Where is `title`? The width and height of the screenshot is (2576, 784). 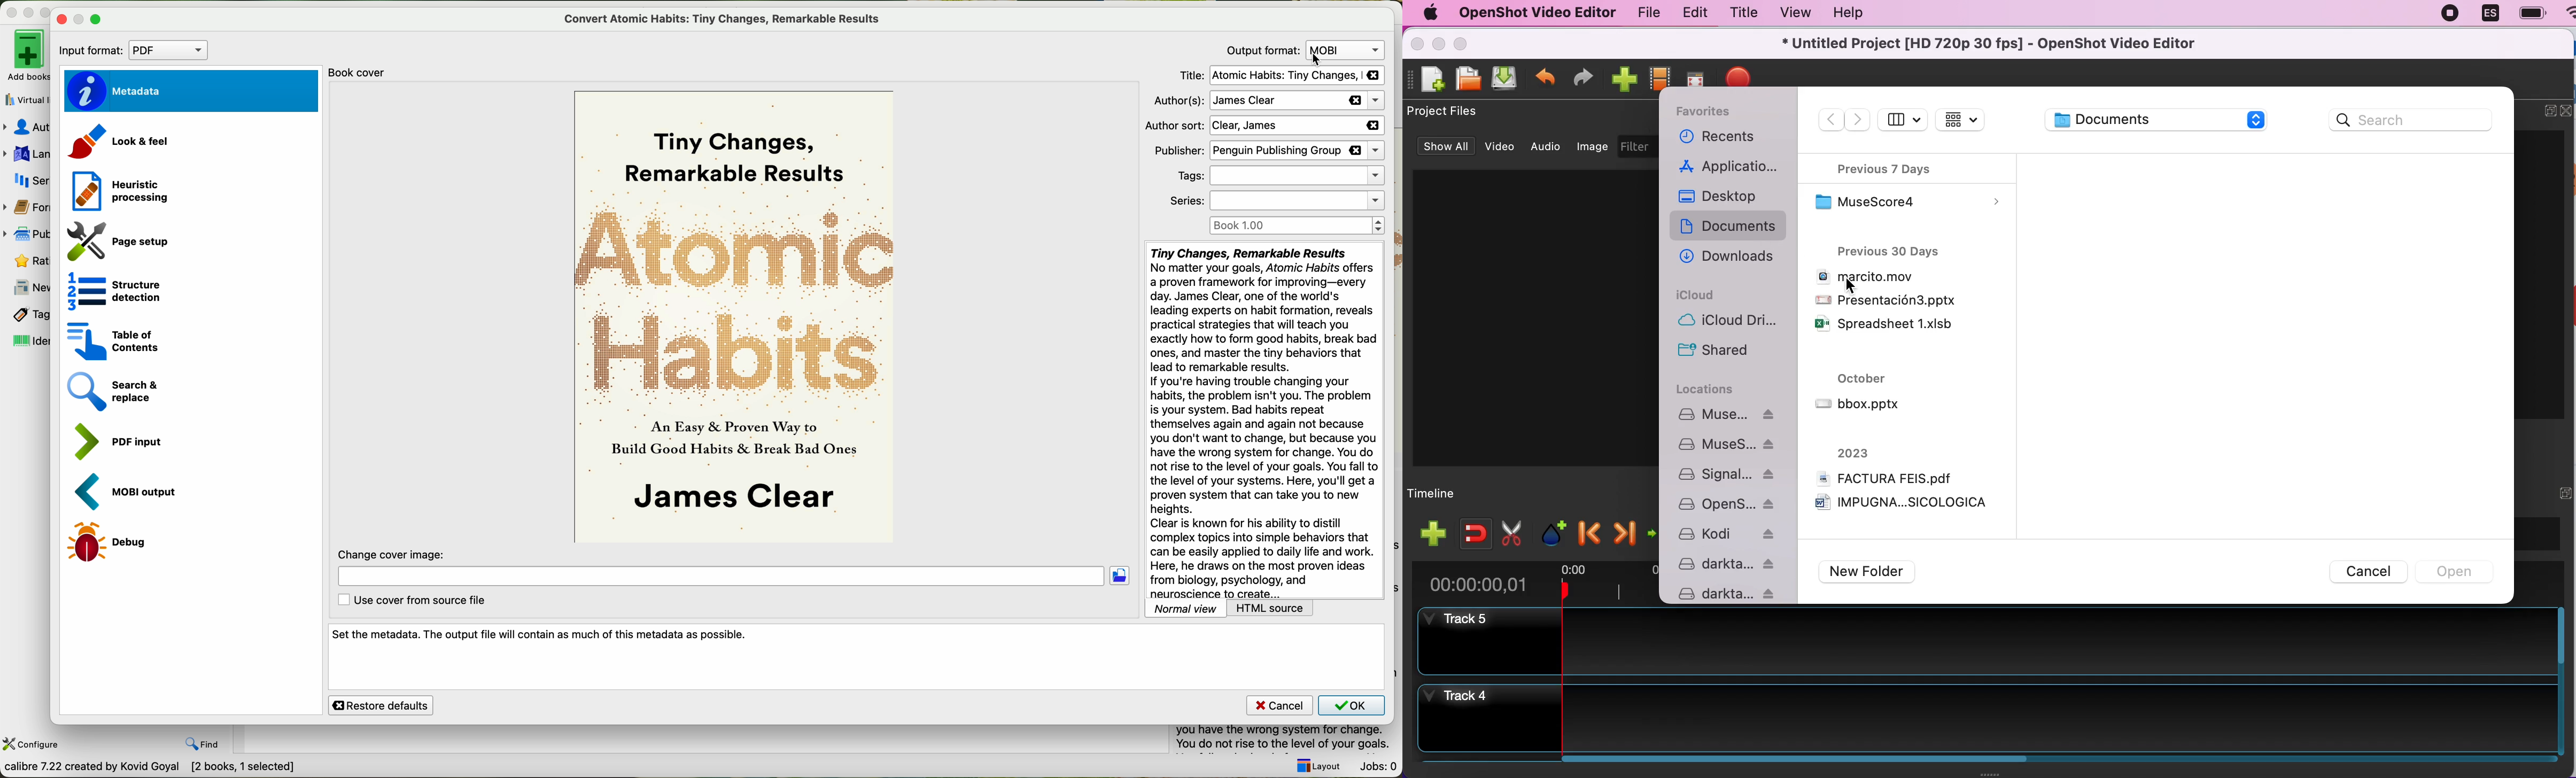
title is located at coordinates (1996, 44).